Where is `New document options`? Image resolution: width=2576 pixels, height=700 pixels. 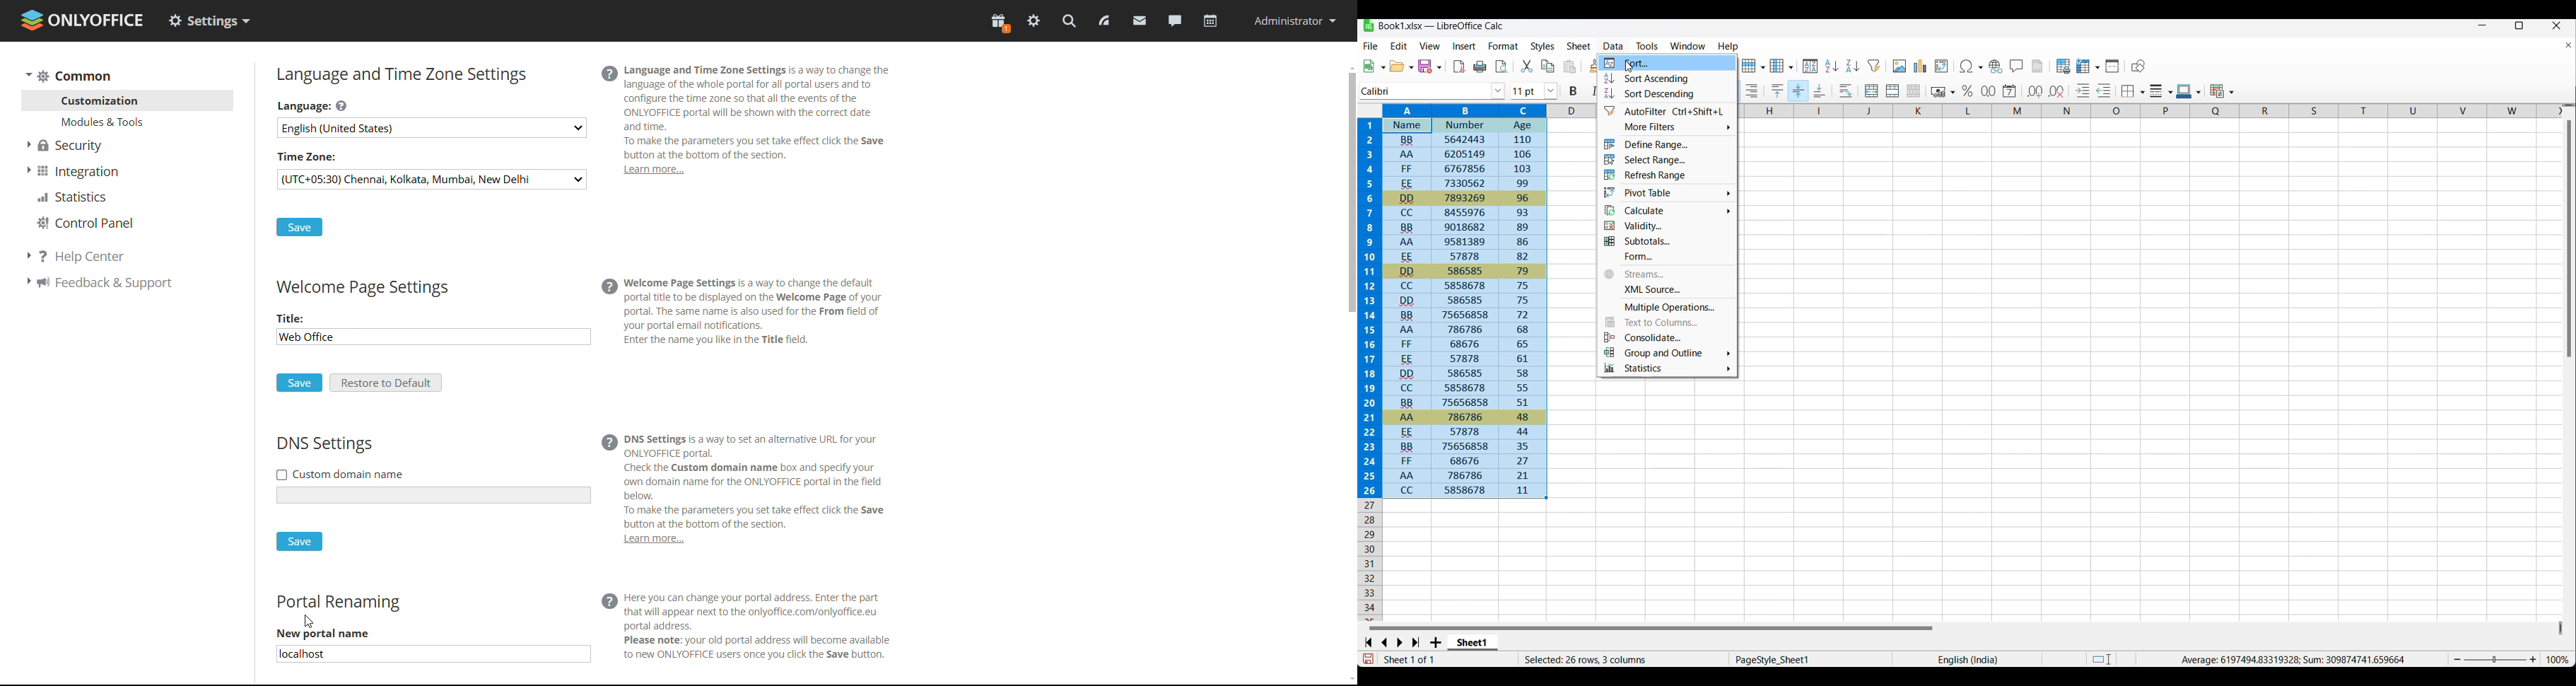
New document options is located at coordinates (1374, 66).